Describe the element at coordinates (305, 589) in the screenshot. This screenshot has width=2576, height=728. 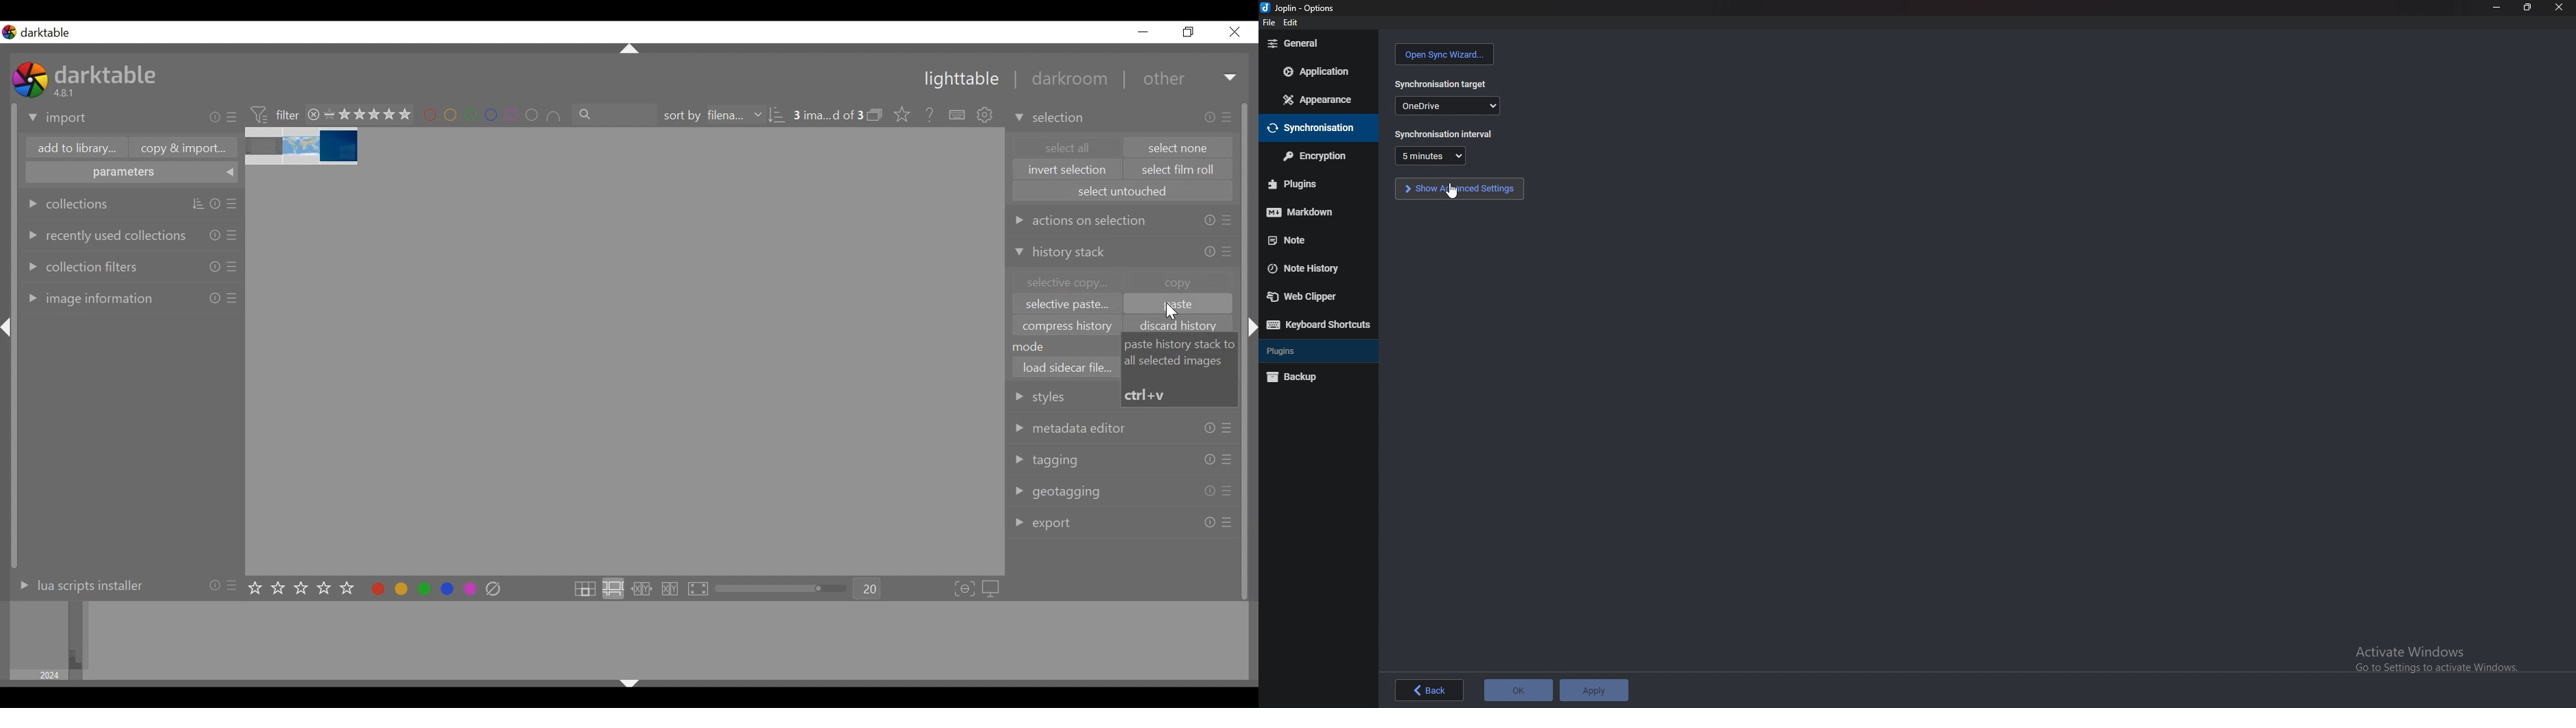
I see `set star rating` at that location.